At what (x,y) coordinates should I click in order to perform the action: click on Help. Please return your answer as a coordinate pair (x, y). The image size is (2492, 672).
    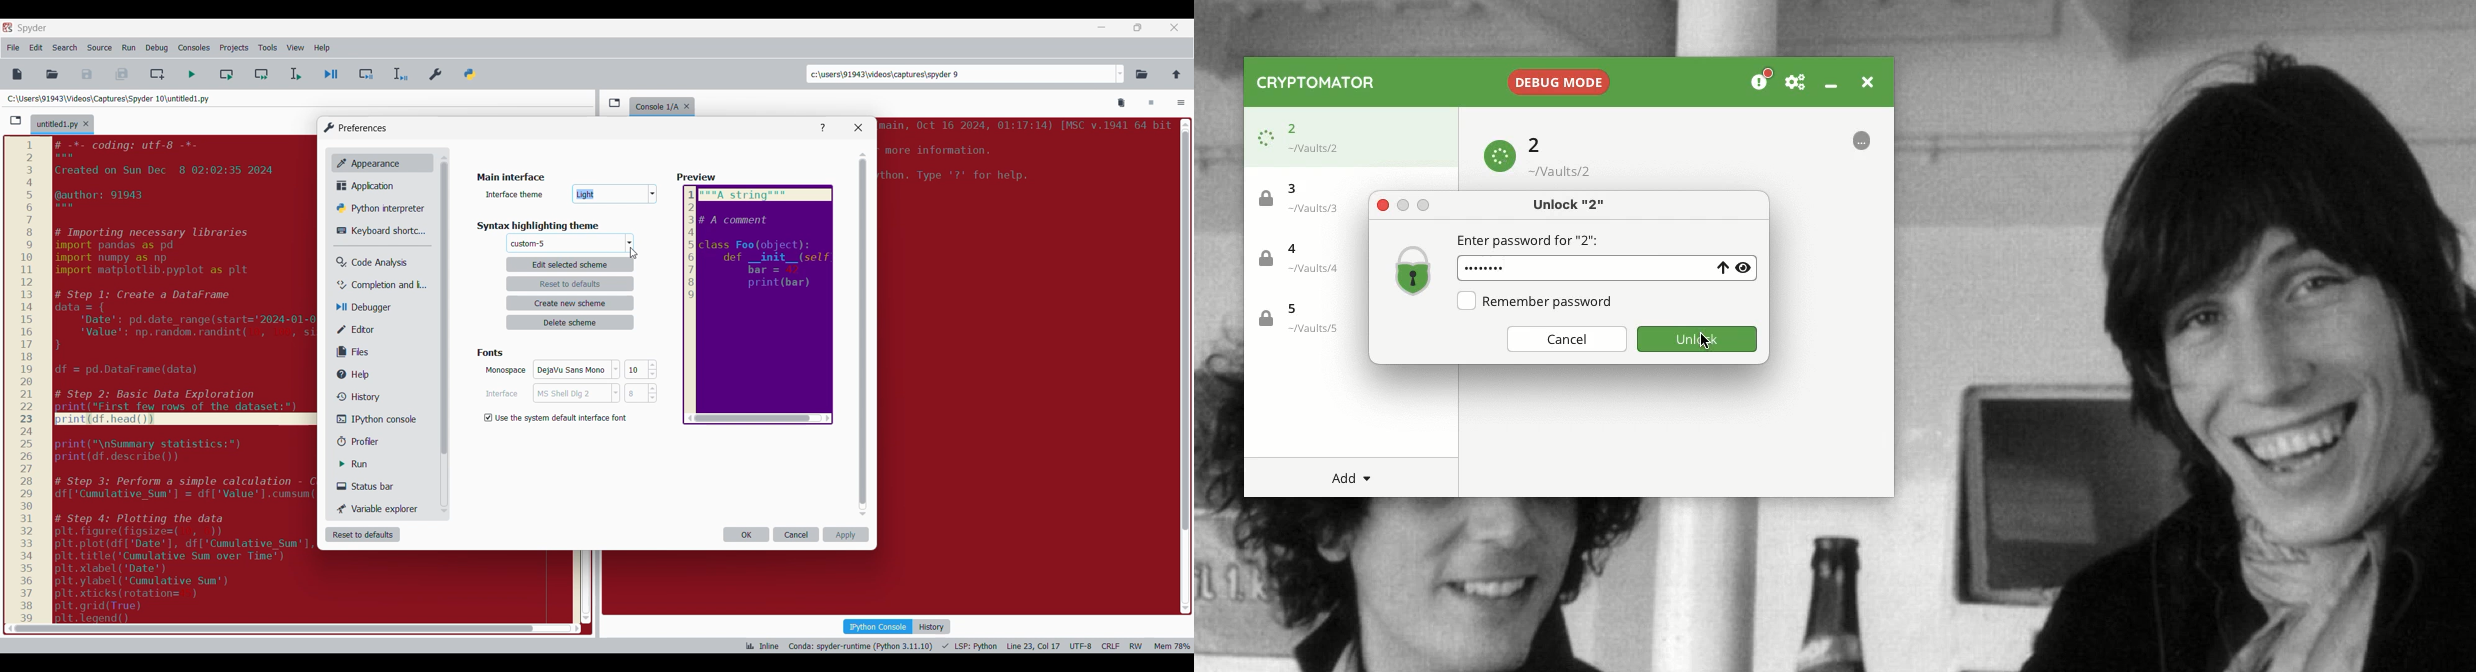
    Looking at the image, I should click on (823, 128).